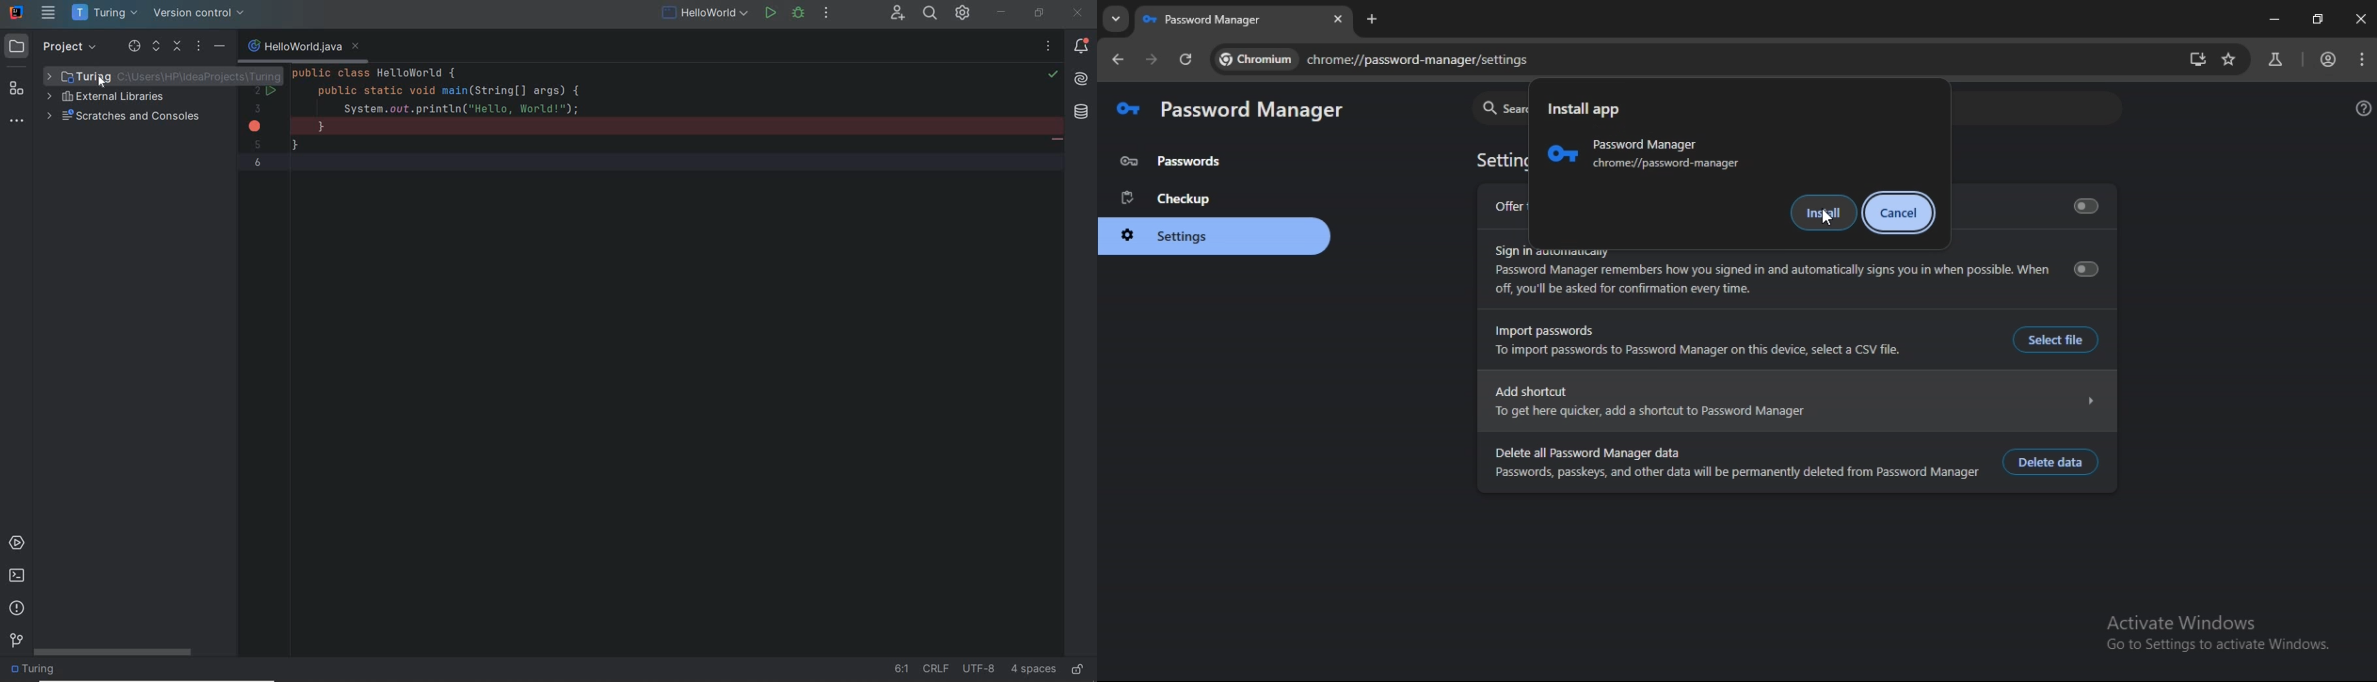 The width and height of the screenshot is (2380, 700). What do you see at coordinates (1117, 19) in the screenshot?
I see `search tabs` at bounding box center [1117, 19].